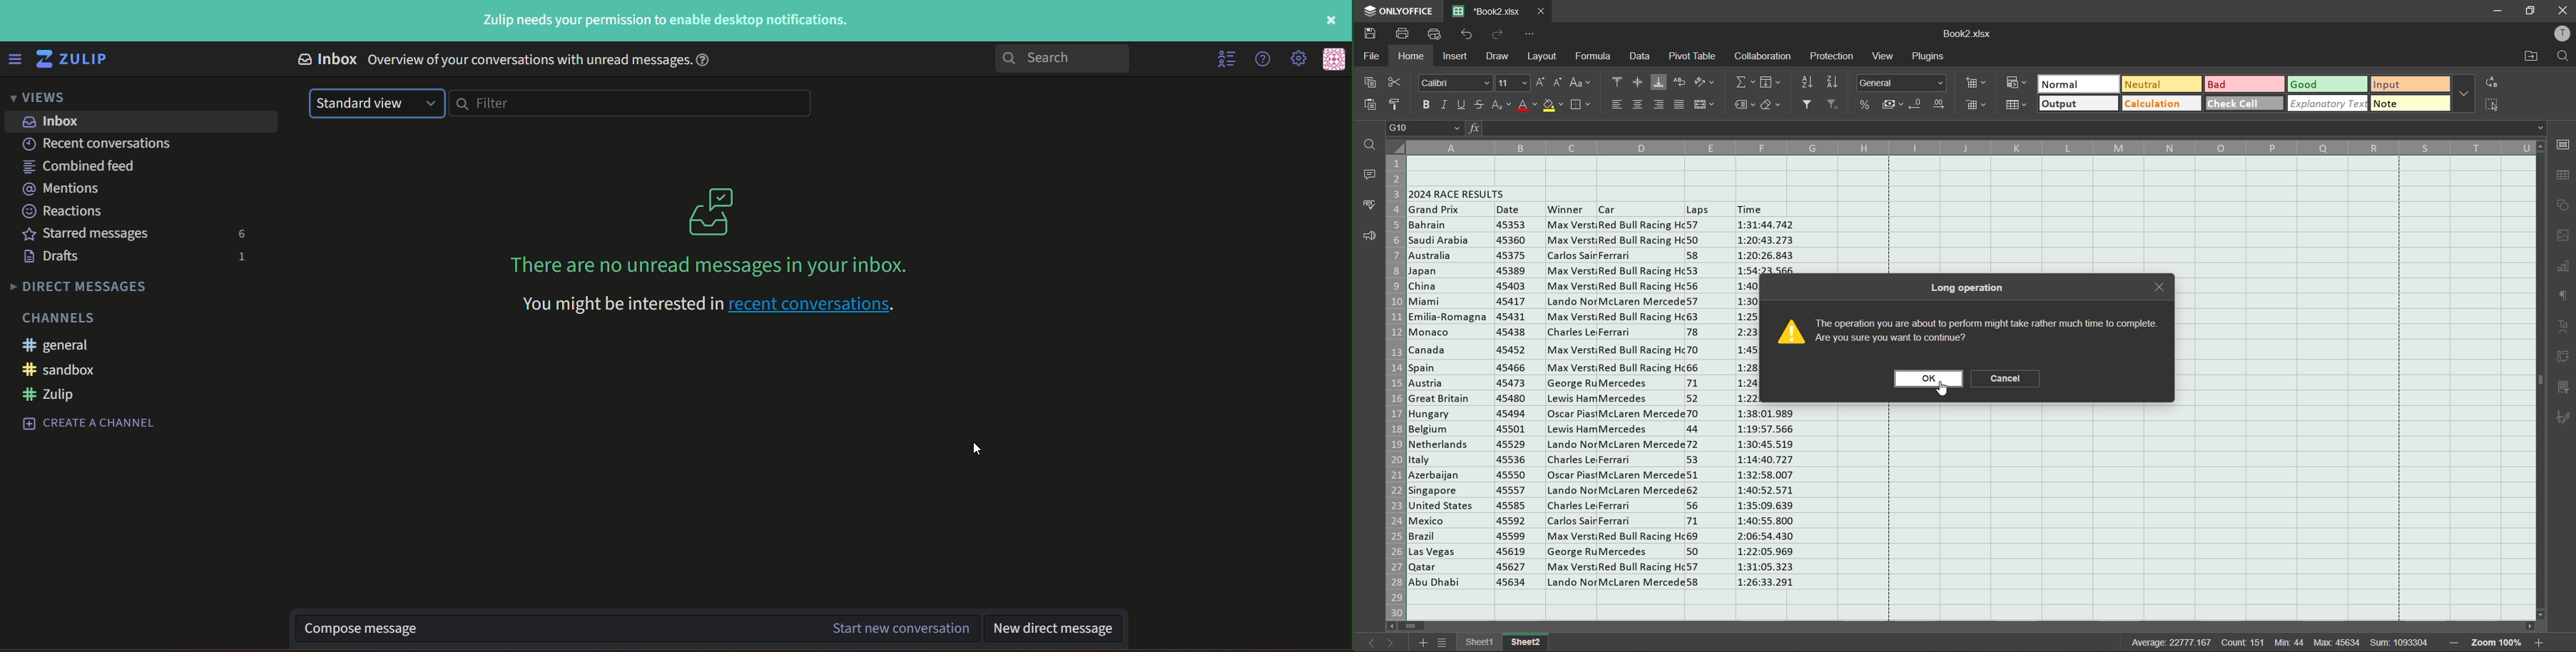 This screenshot has width=2576, height=672. Describe the element at coordinates (1765, 248) in the screenshot. I see `Time` at that location.